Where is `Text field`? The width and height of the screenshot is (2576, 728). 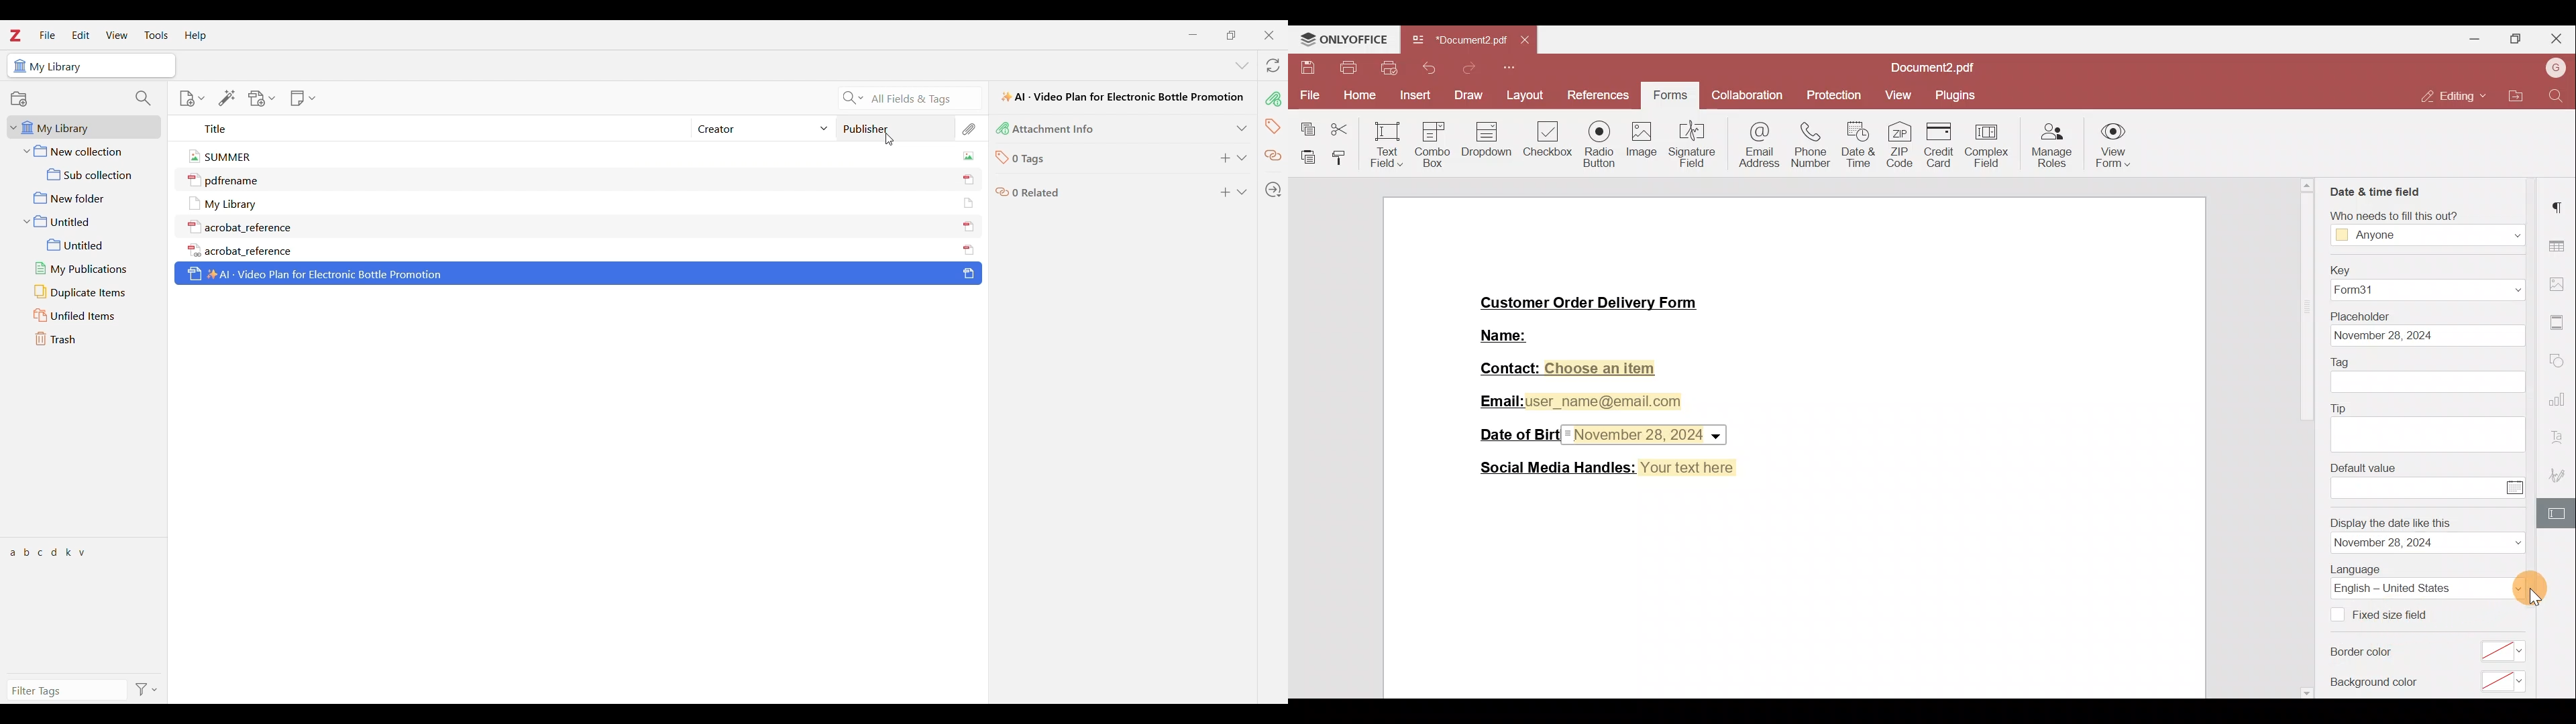 Text field is located at coordinates (1385, 144).